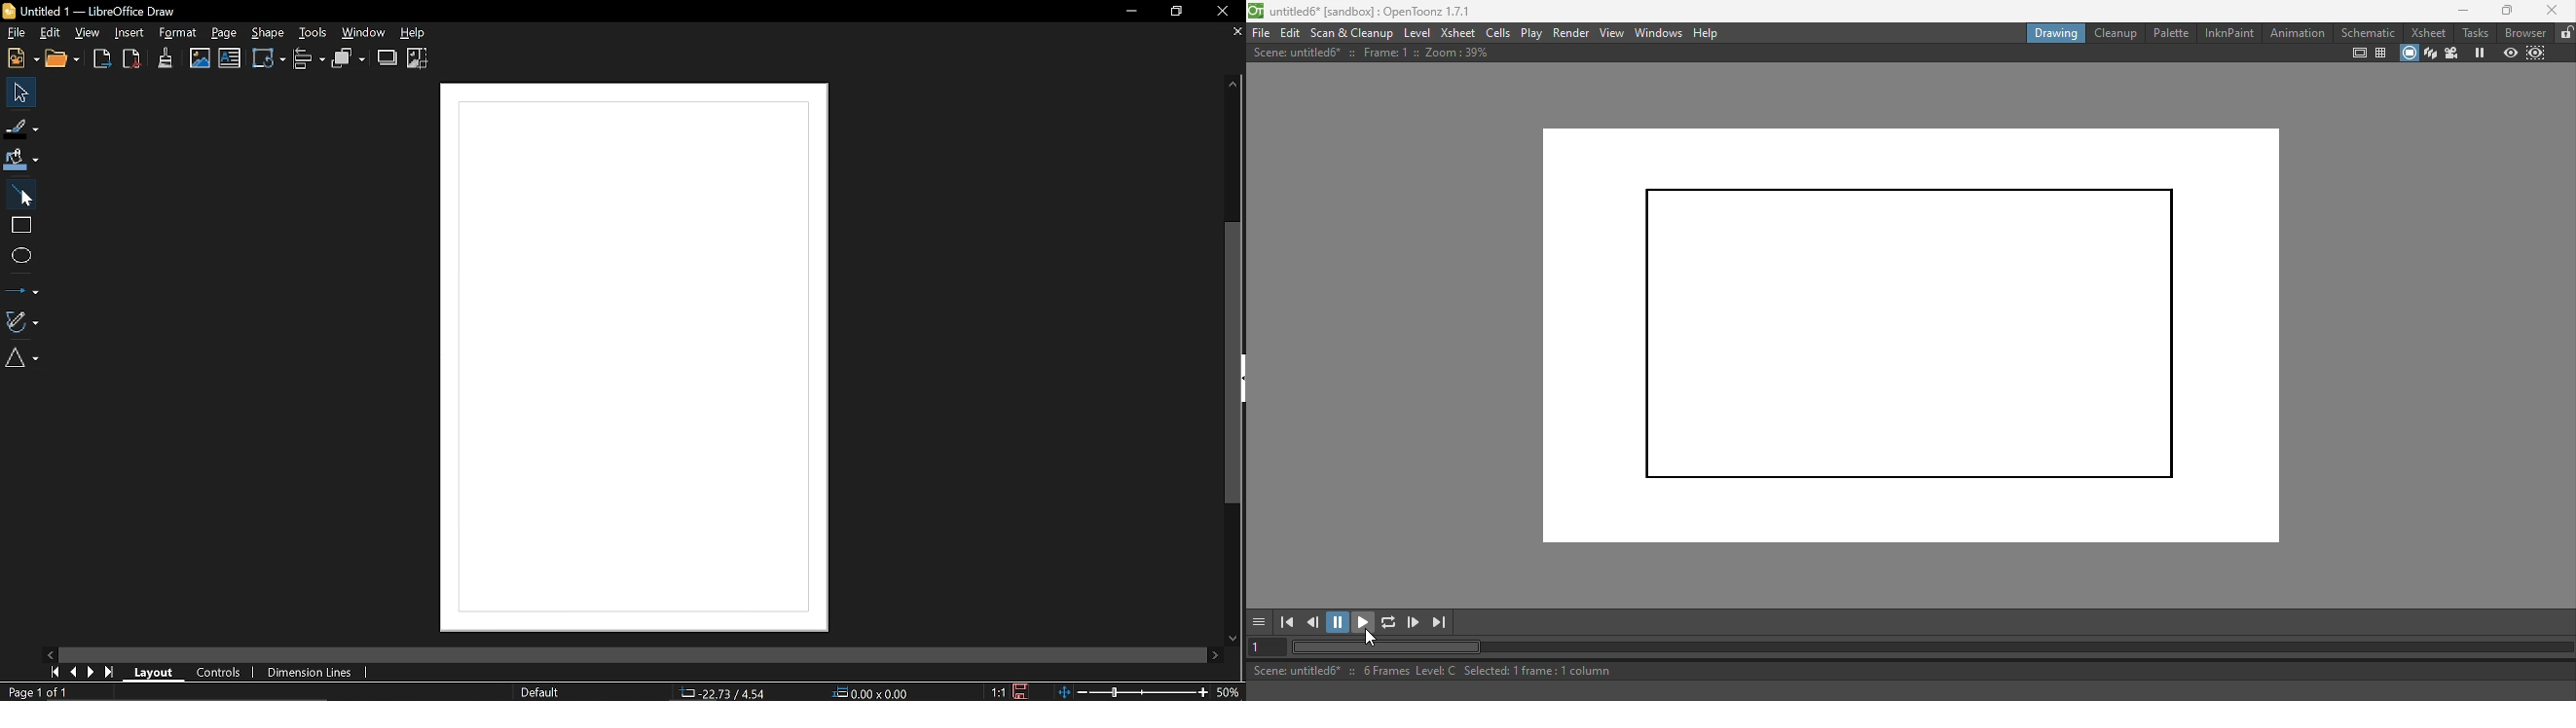 This screenshot has height=728, width=2576. What do you see at coordinates (1360, 12) in the screenshot?
I see `File name` at bounding box center [1360, 12].